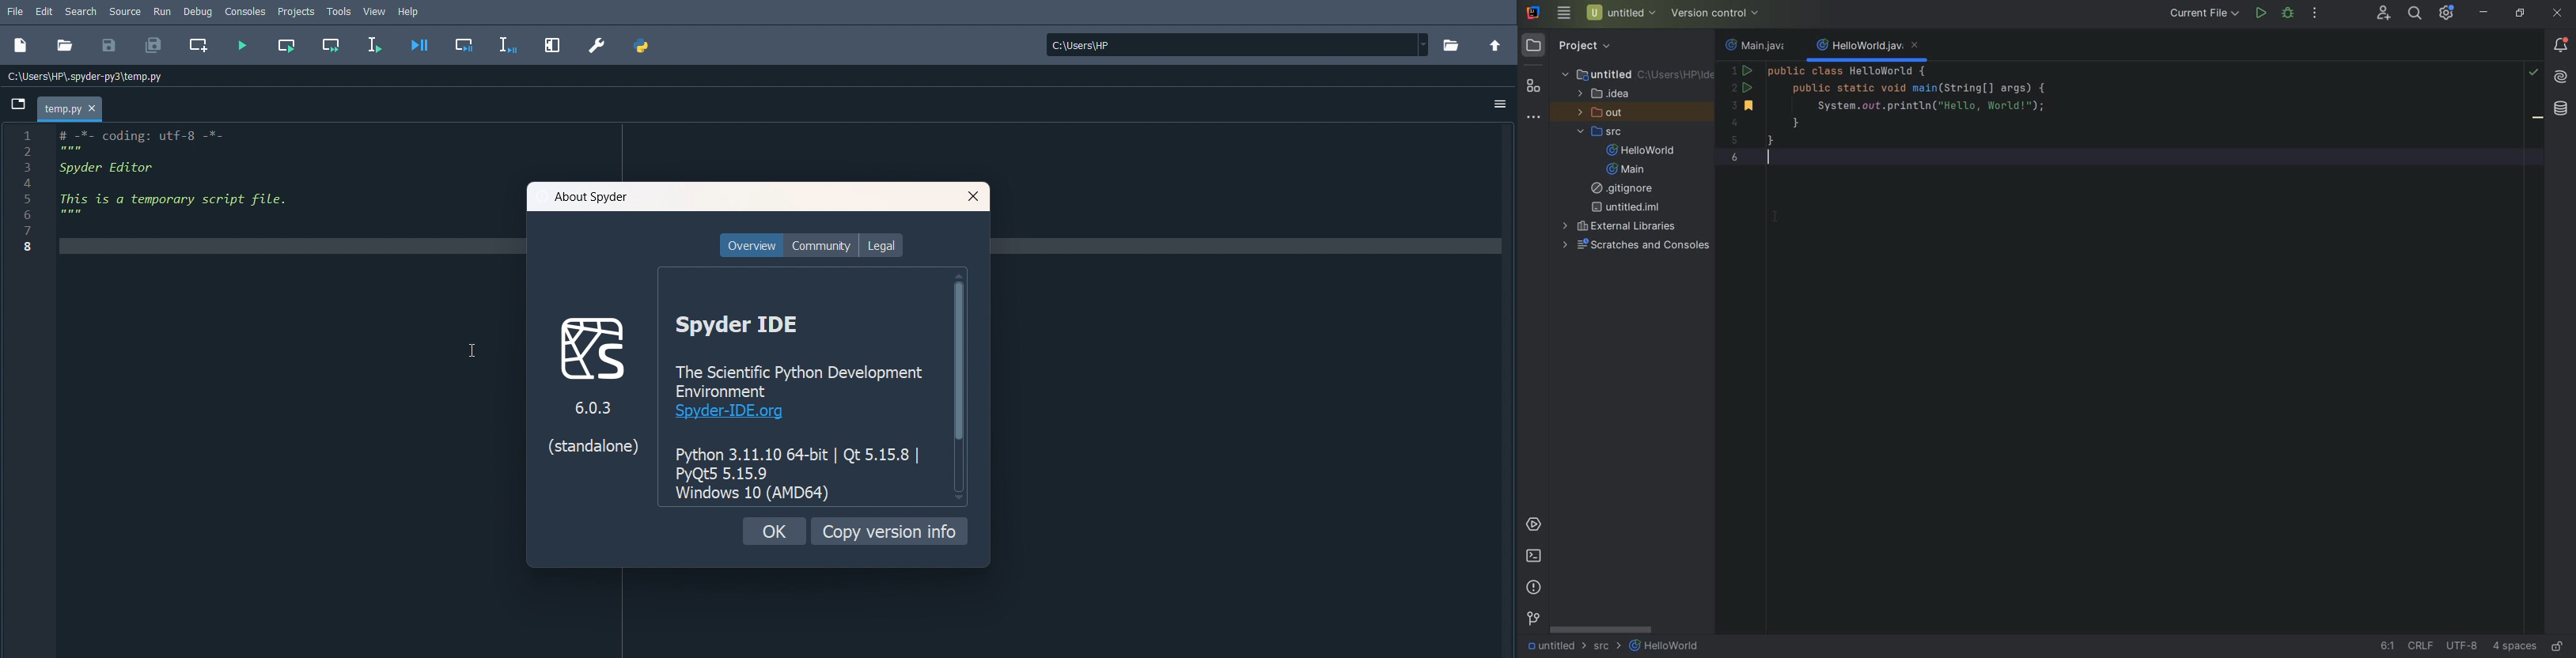  Describe the element at coordinates (2447, 14) in the screenshot. I see `IDE and Project Settings` at that location.